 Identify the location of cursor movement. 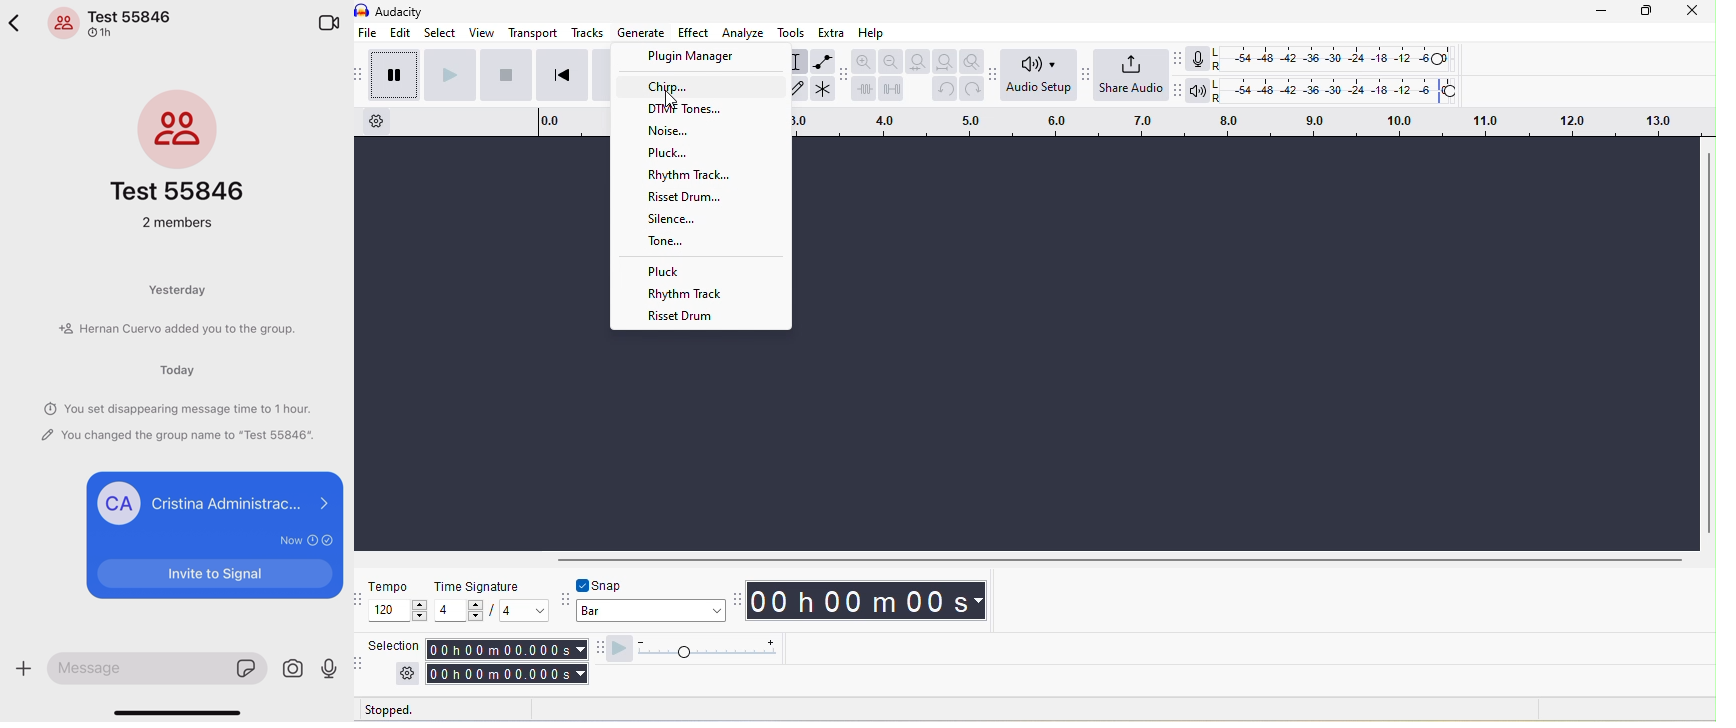
(673, 100).